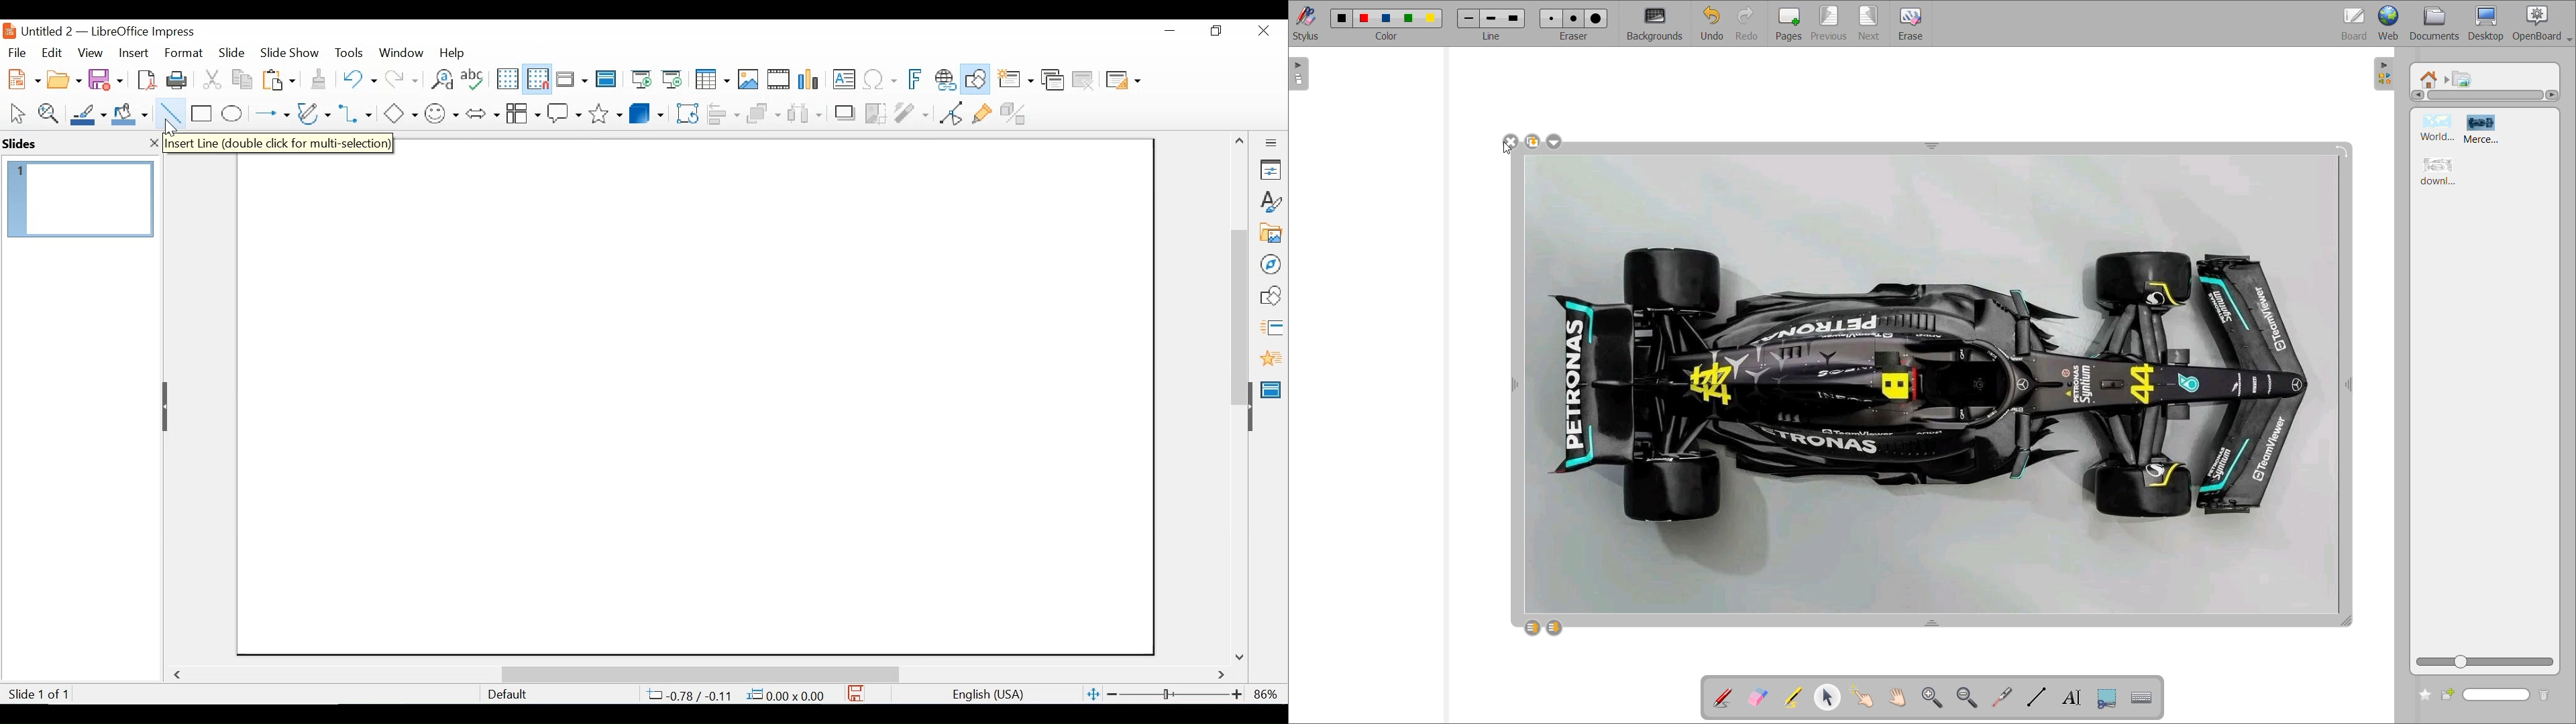 The image size is (2576, 728). What do you see at coordinates (804, 112) in the screenshot?
I see `Select atleast three images to Distribute` at bounding box center [804, 112].